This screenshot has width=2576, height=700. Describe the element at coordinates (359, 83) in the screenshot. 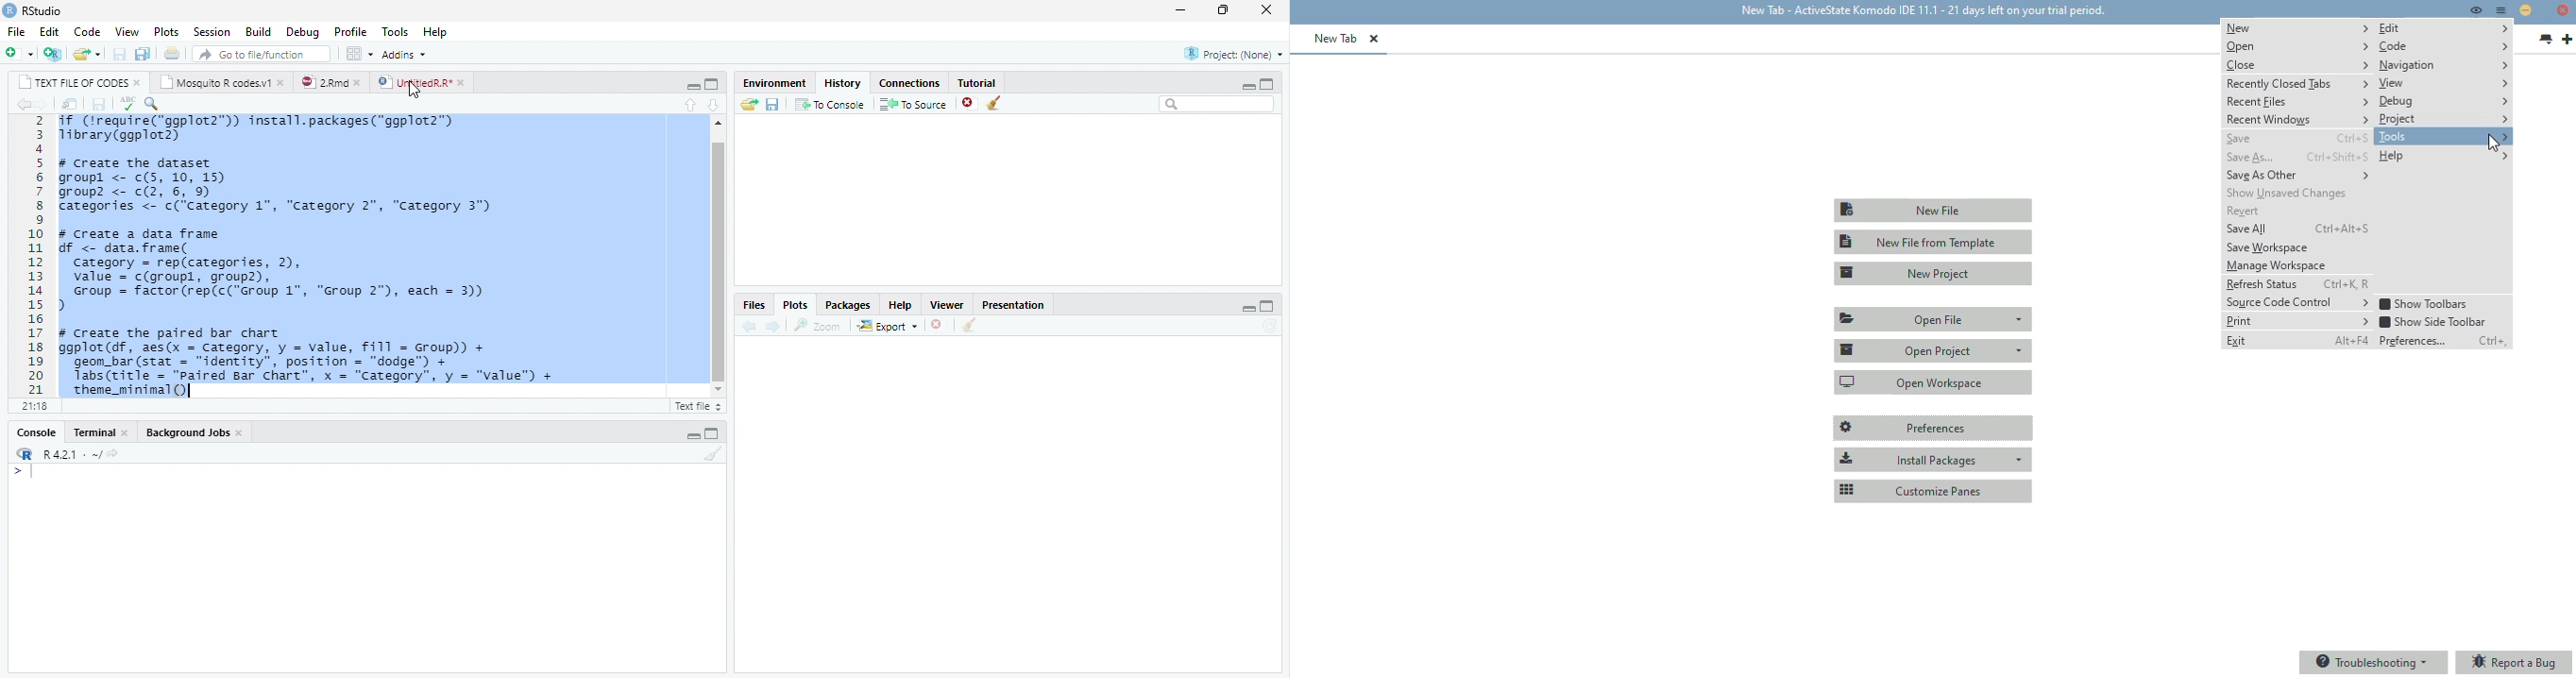

I see `close` at that location.